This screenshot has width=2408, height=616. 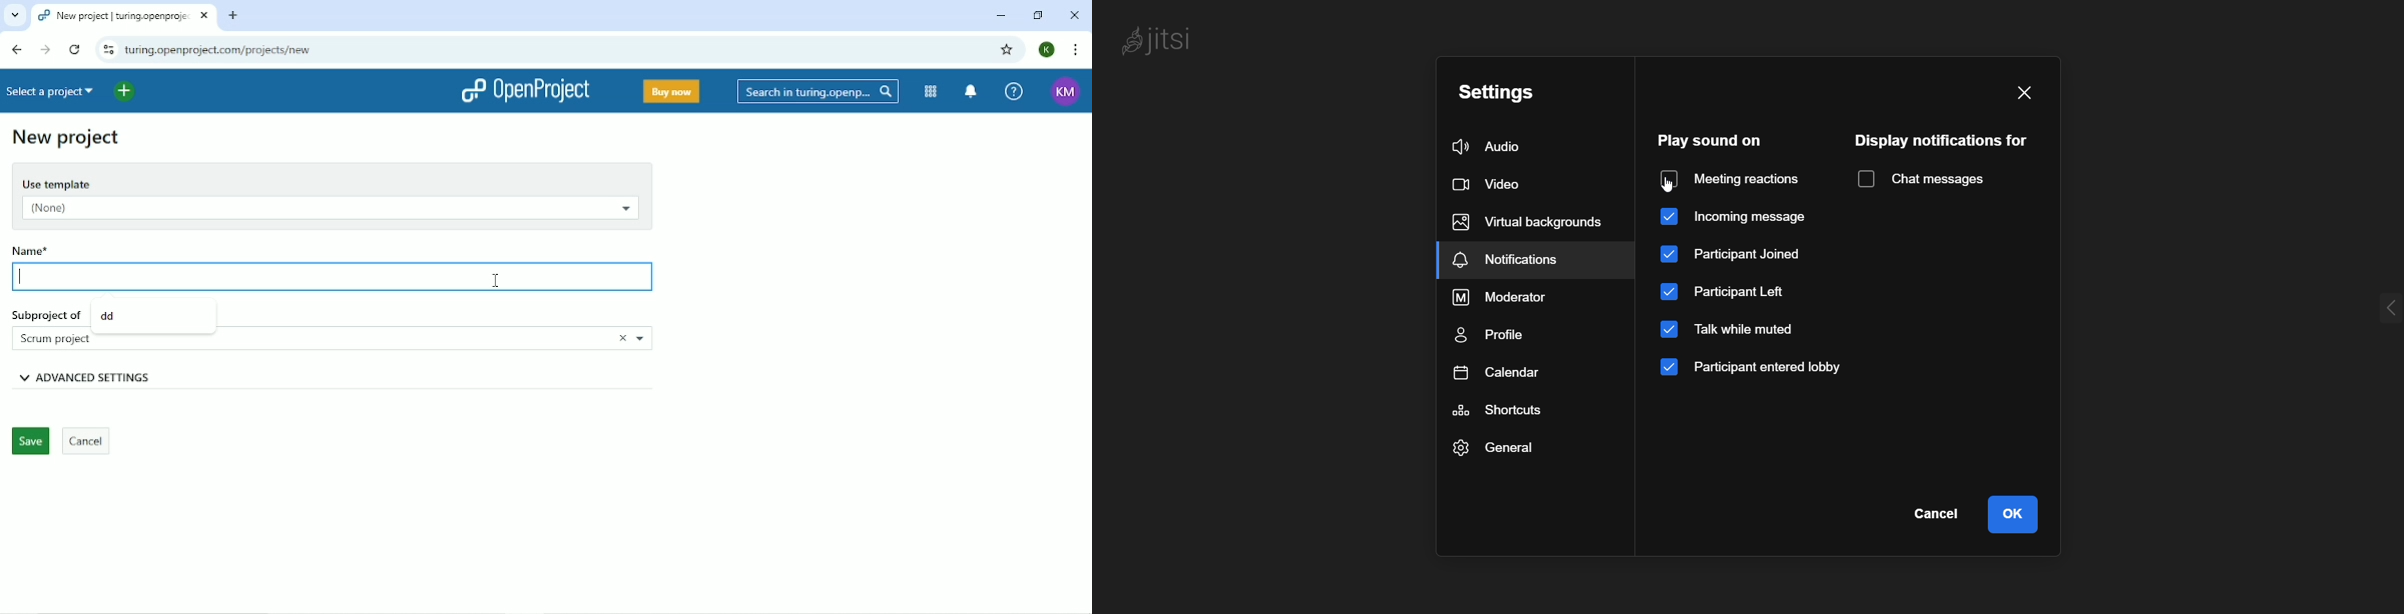 I want to click on projects | turing.openproject.com, so click(x=113, y=15).